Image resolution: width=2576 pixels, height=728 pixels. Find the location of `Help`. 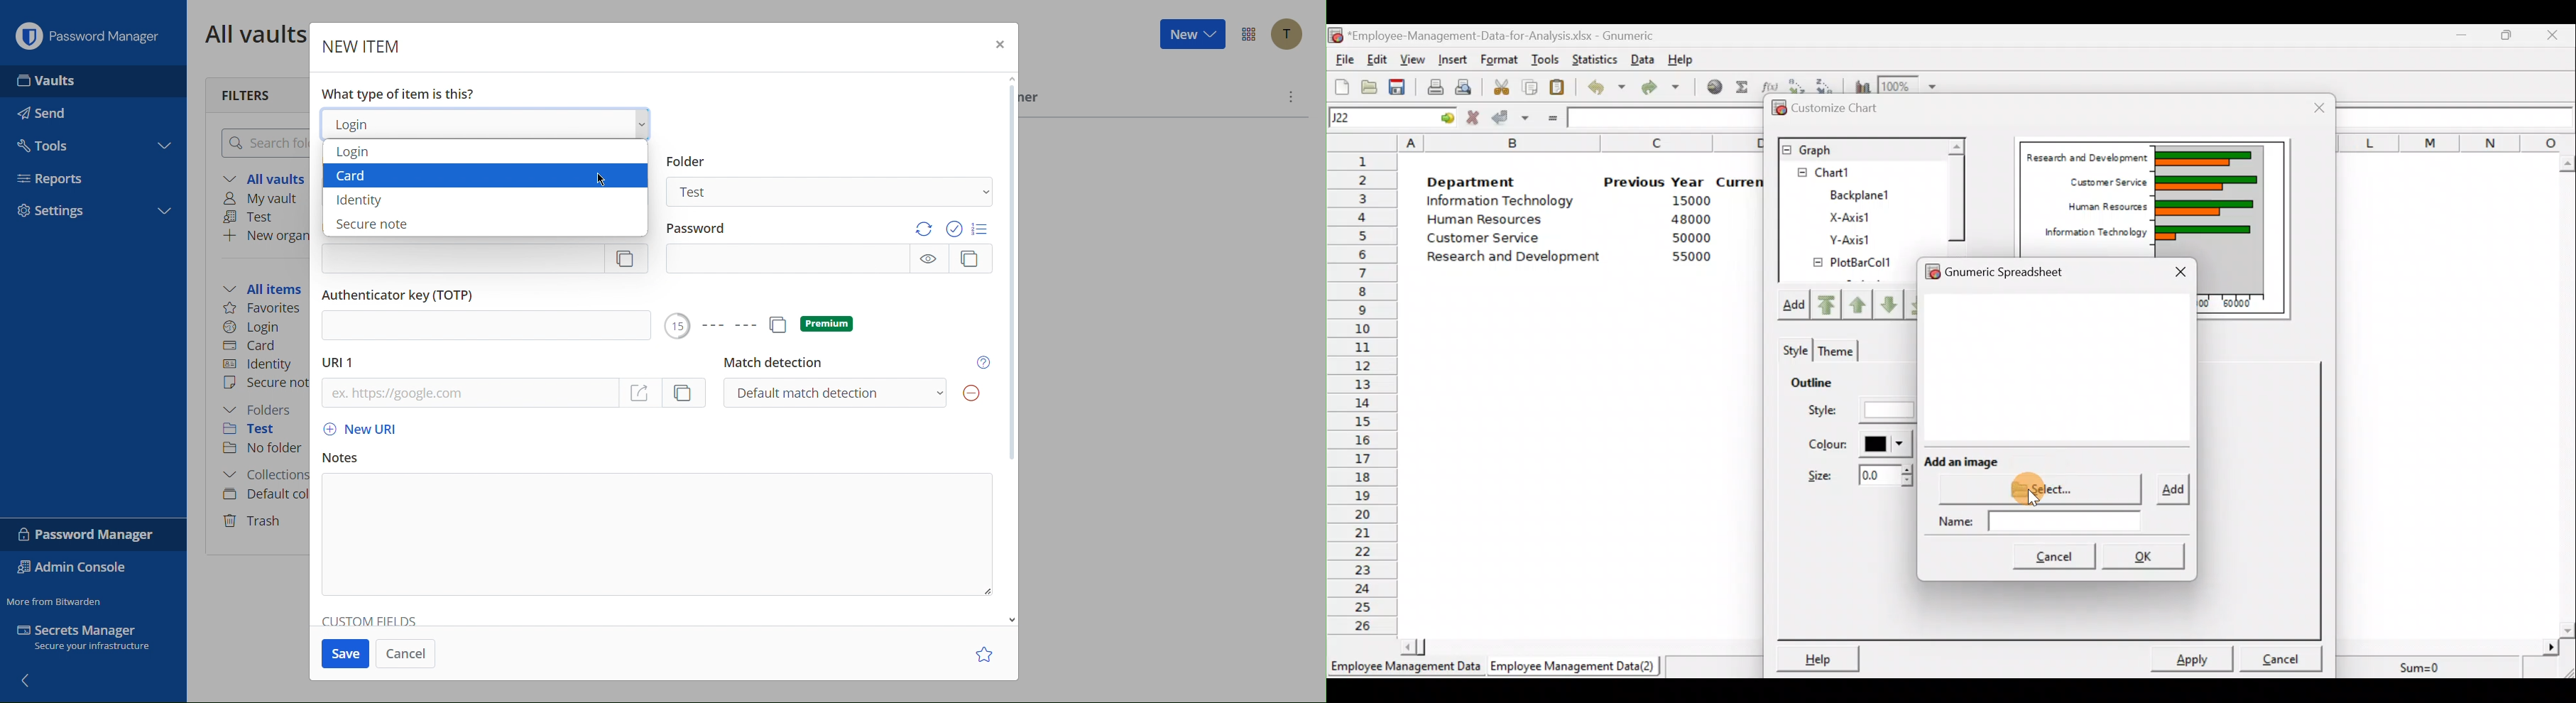

Help is located at coordinates (1818, 655).